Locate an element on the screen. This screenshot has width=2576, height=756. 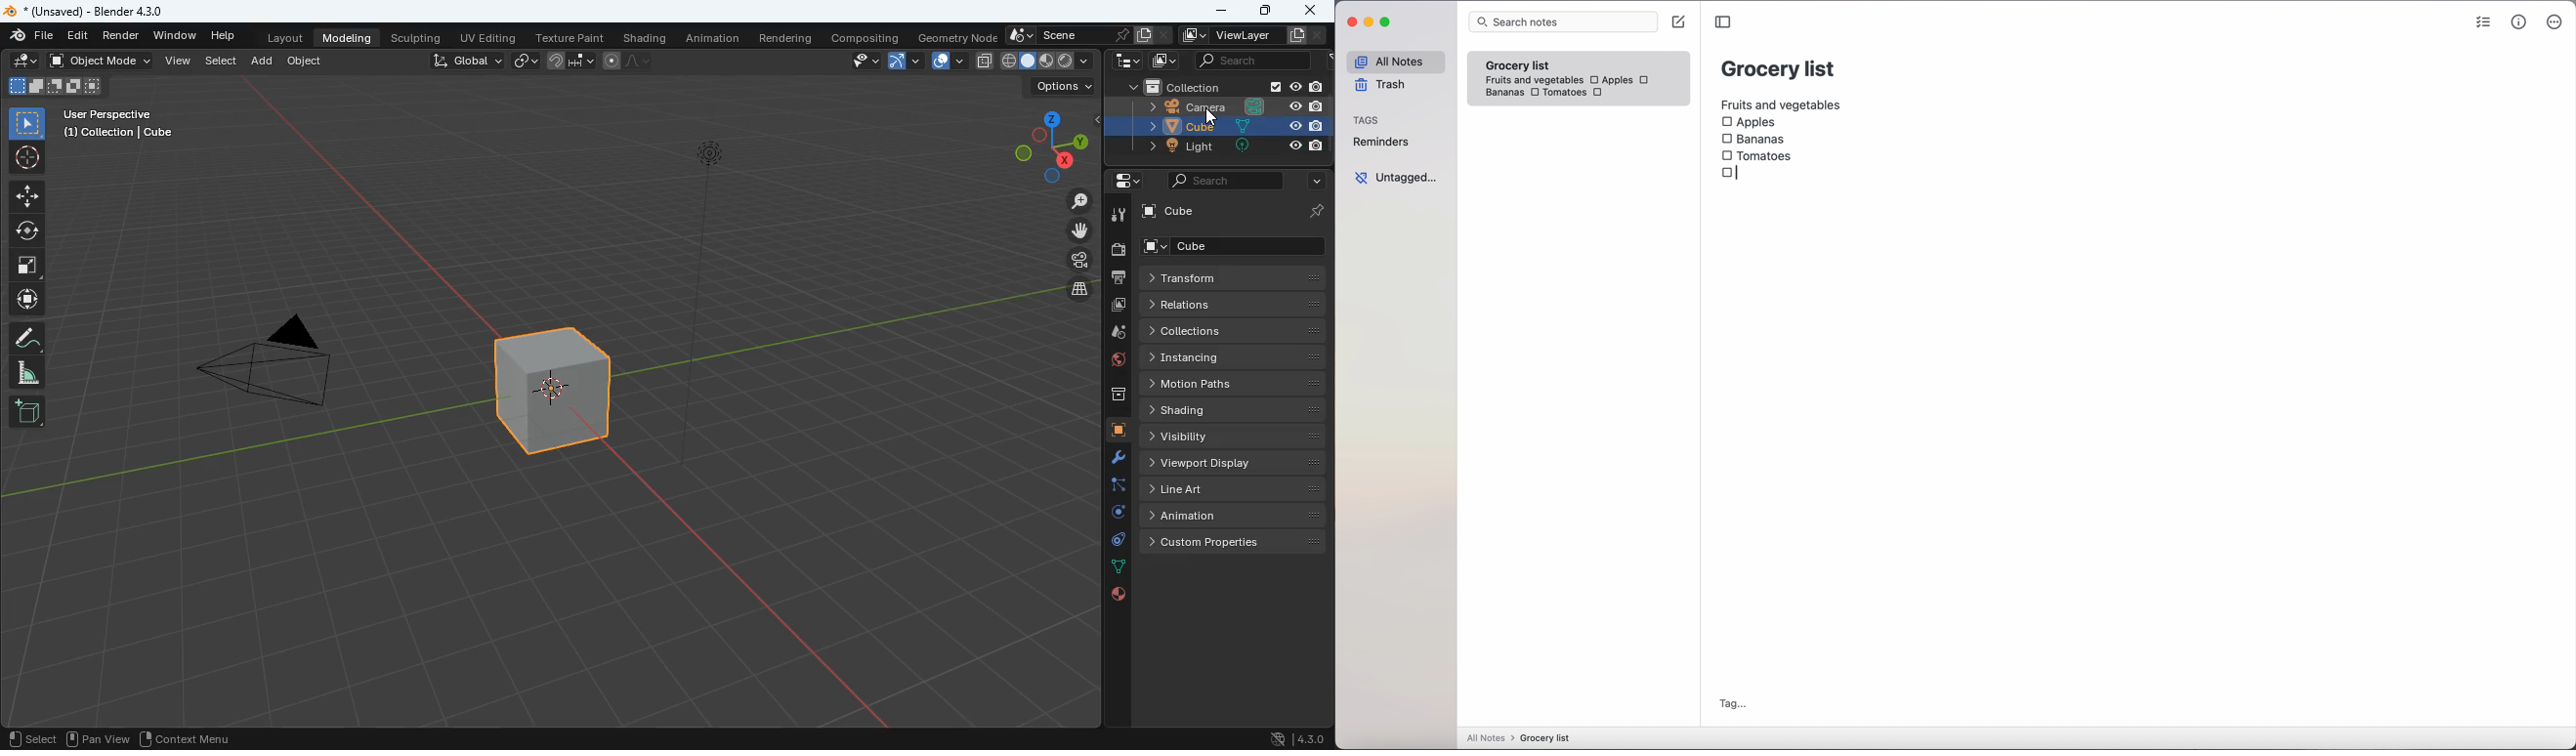
untagged is located at coordinates (1396, 178).